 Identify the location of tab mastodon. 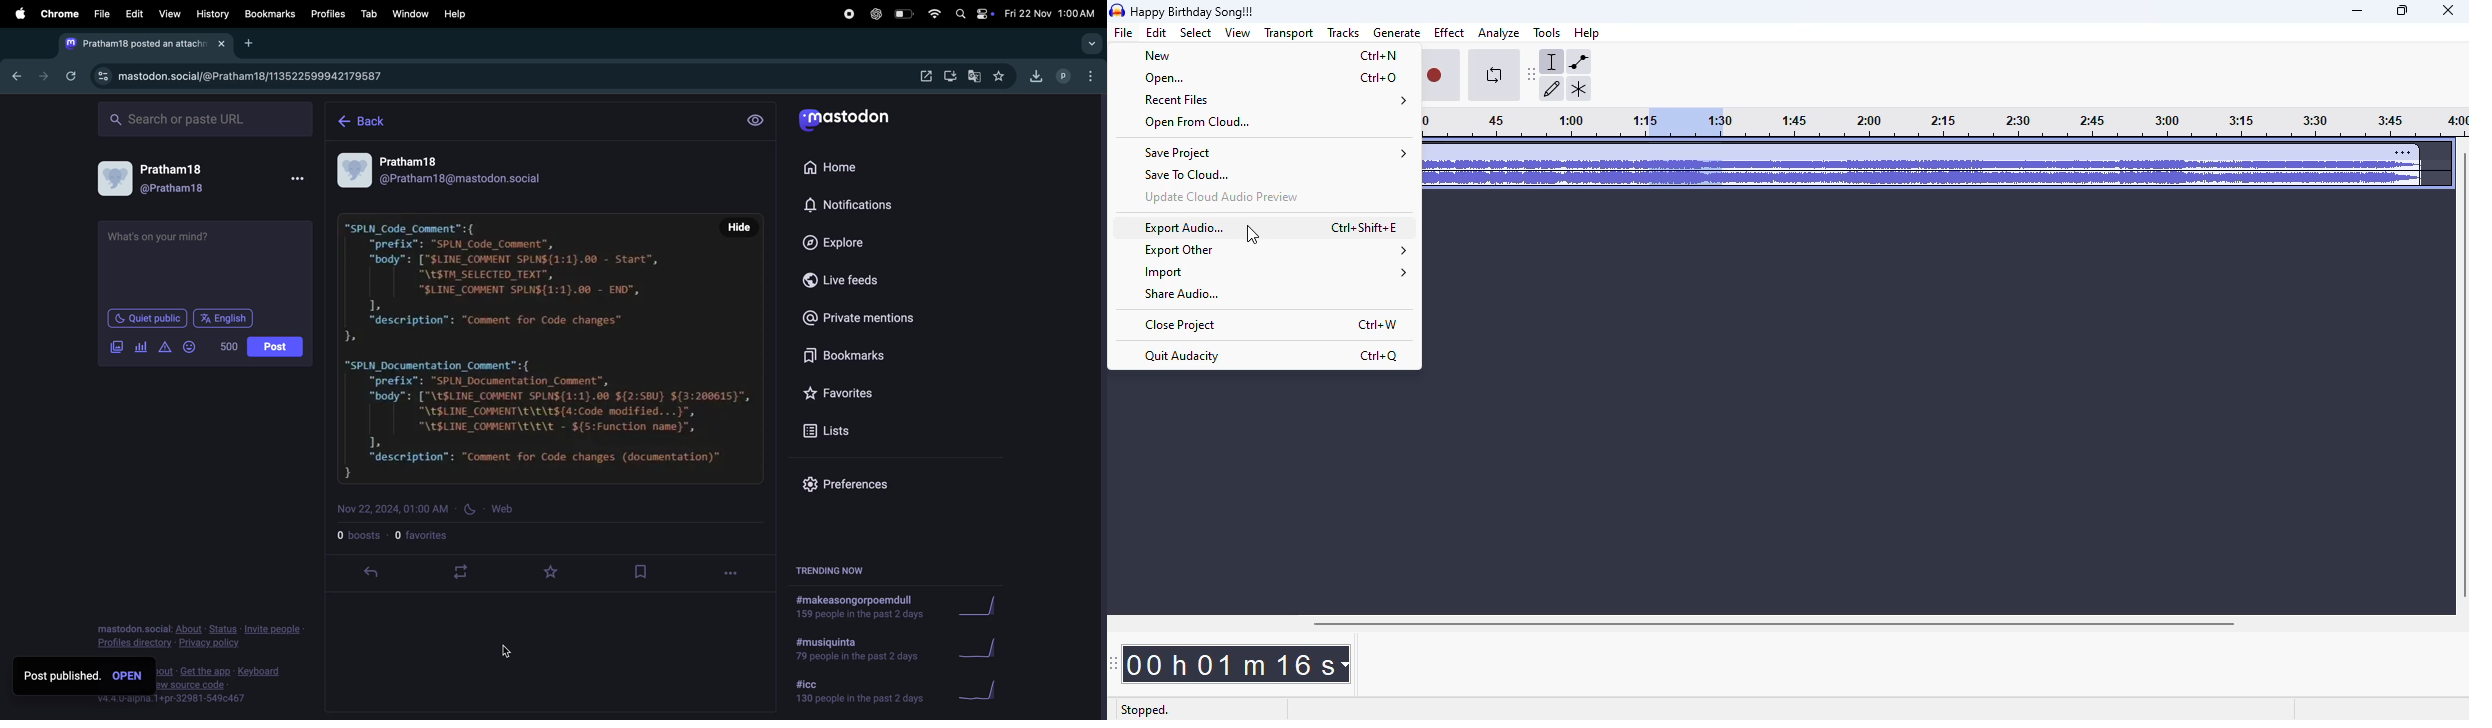
(134, 44).